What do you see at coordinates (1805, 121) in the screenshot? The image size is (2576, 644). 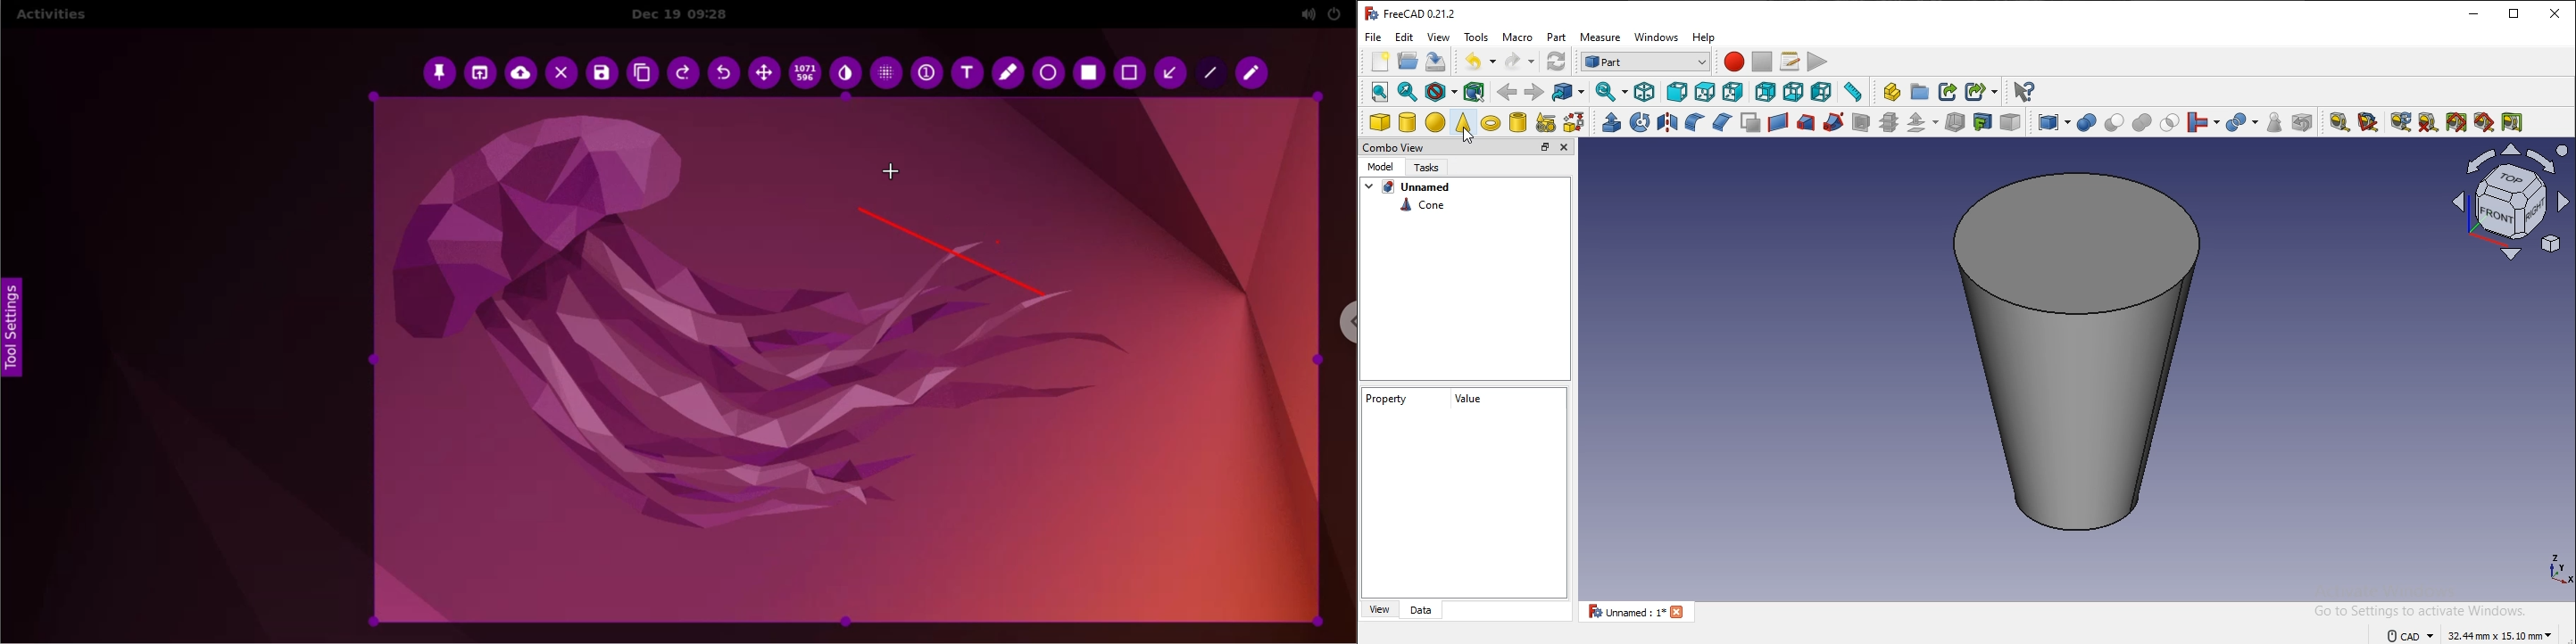 I see `loft` at bounding box center [1805, 121].